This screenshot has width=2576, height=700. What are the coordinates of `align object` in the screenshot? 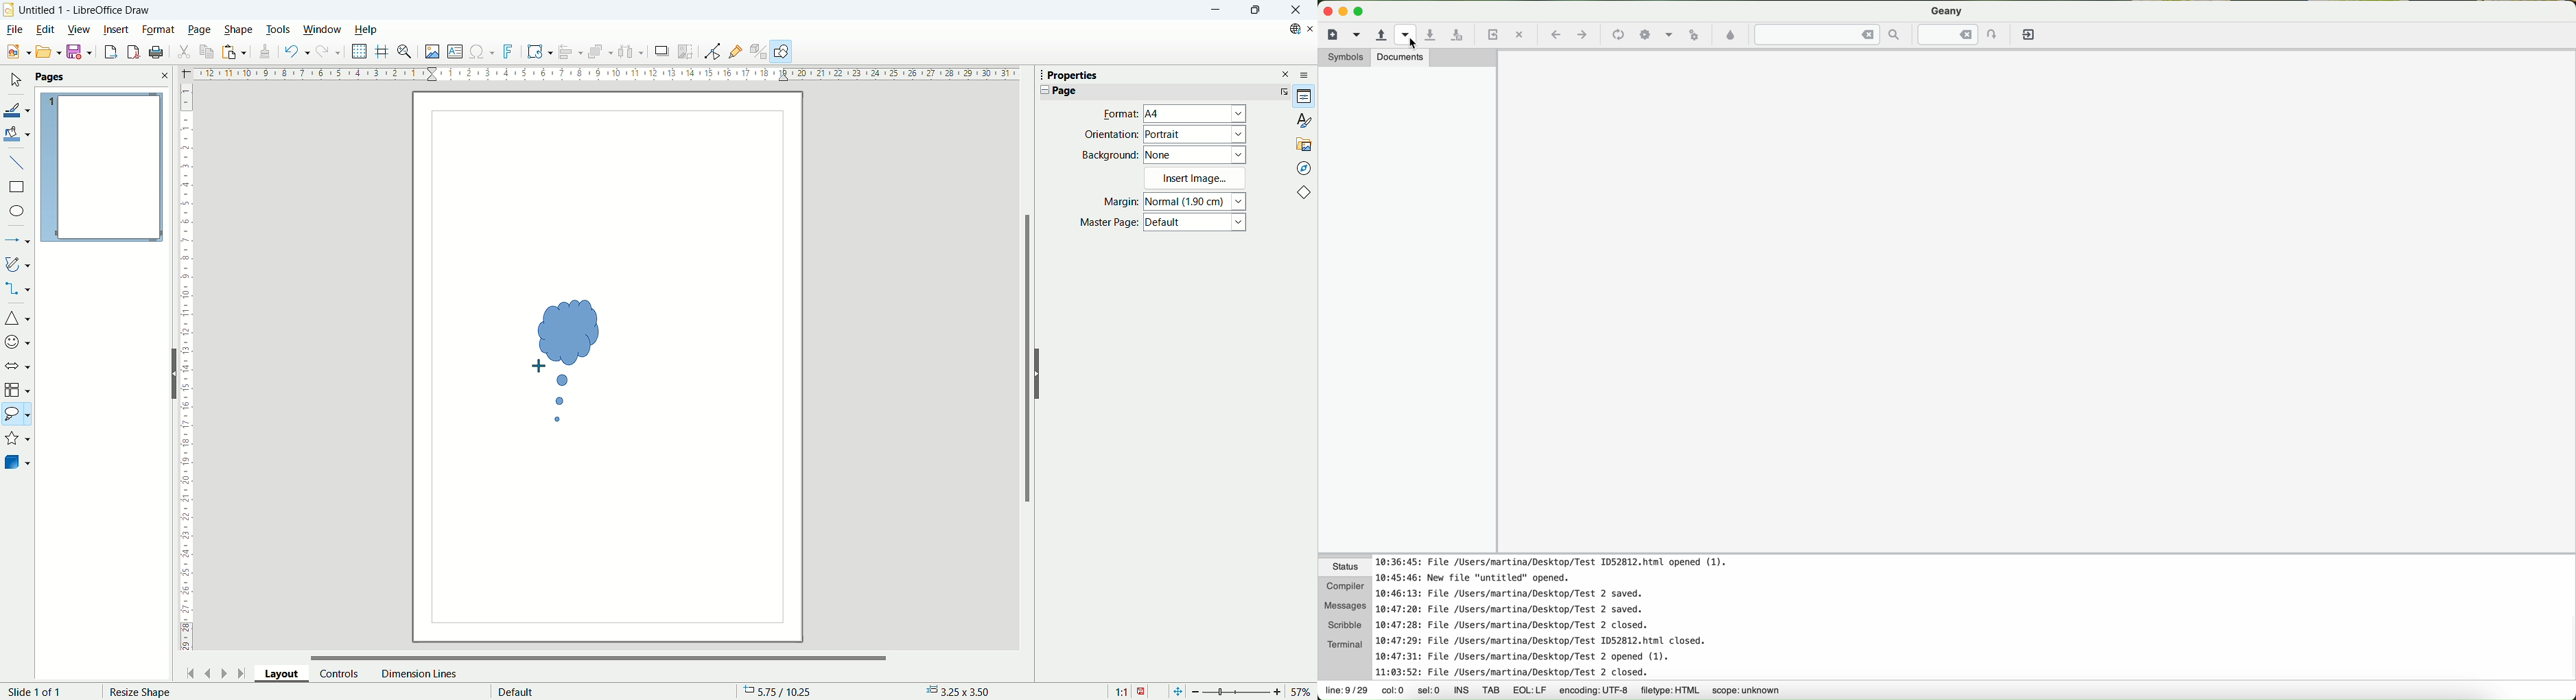 It's located at (574, 52).